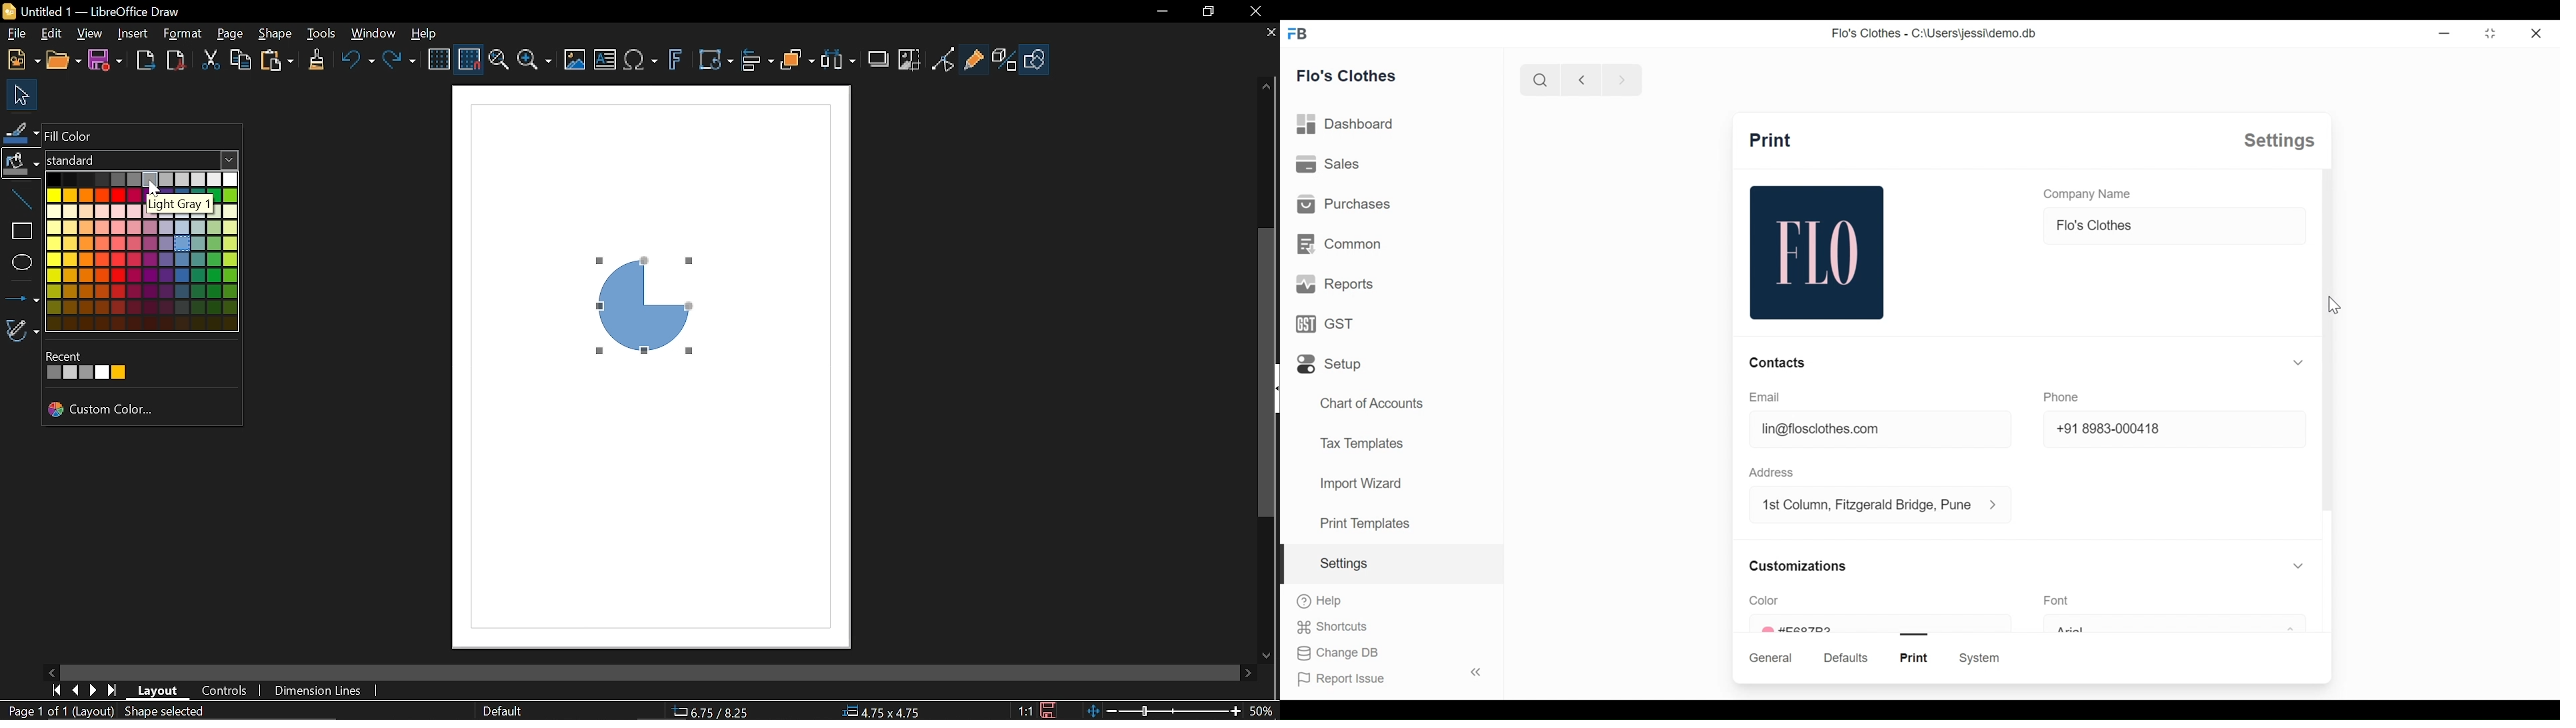 The width and height of the screenshot is (2576, 728). What do you see at coordinates (1816, 253) in the screenshot?
I see `flo image` at bounding box center [1816, 253].